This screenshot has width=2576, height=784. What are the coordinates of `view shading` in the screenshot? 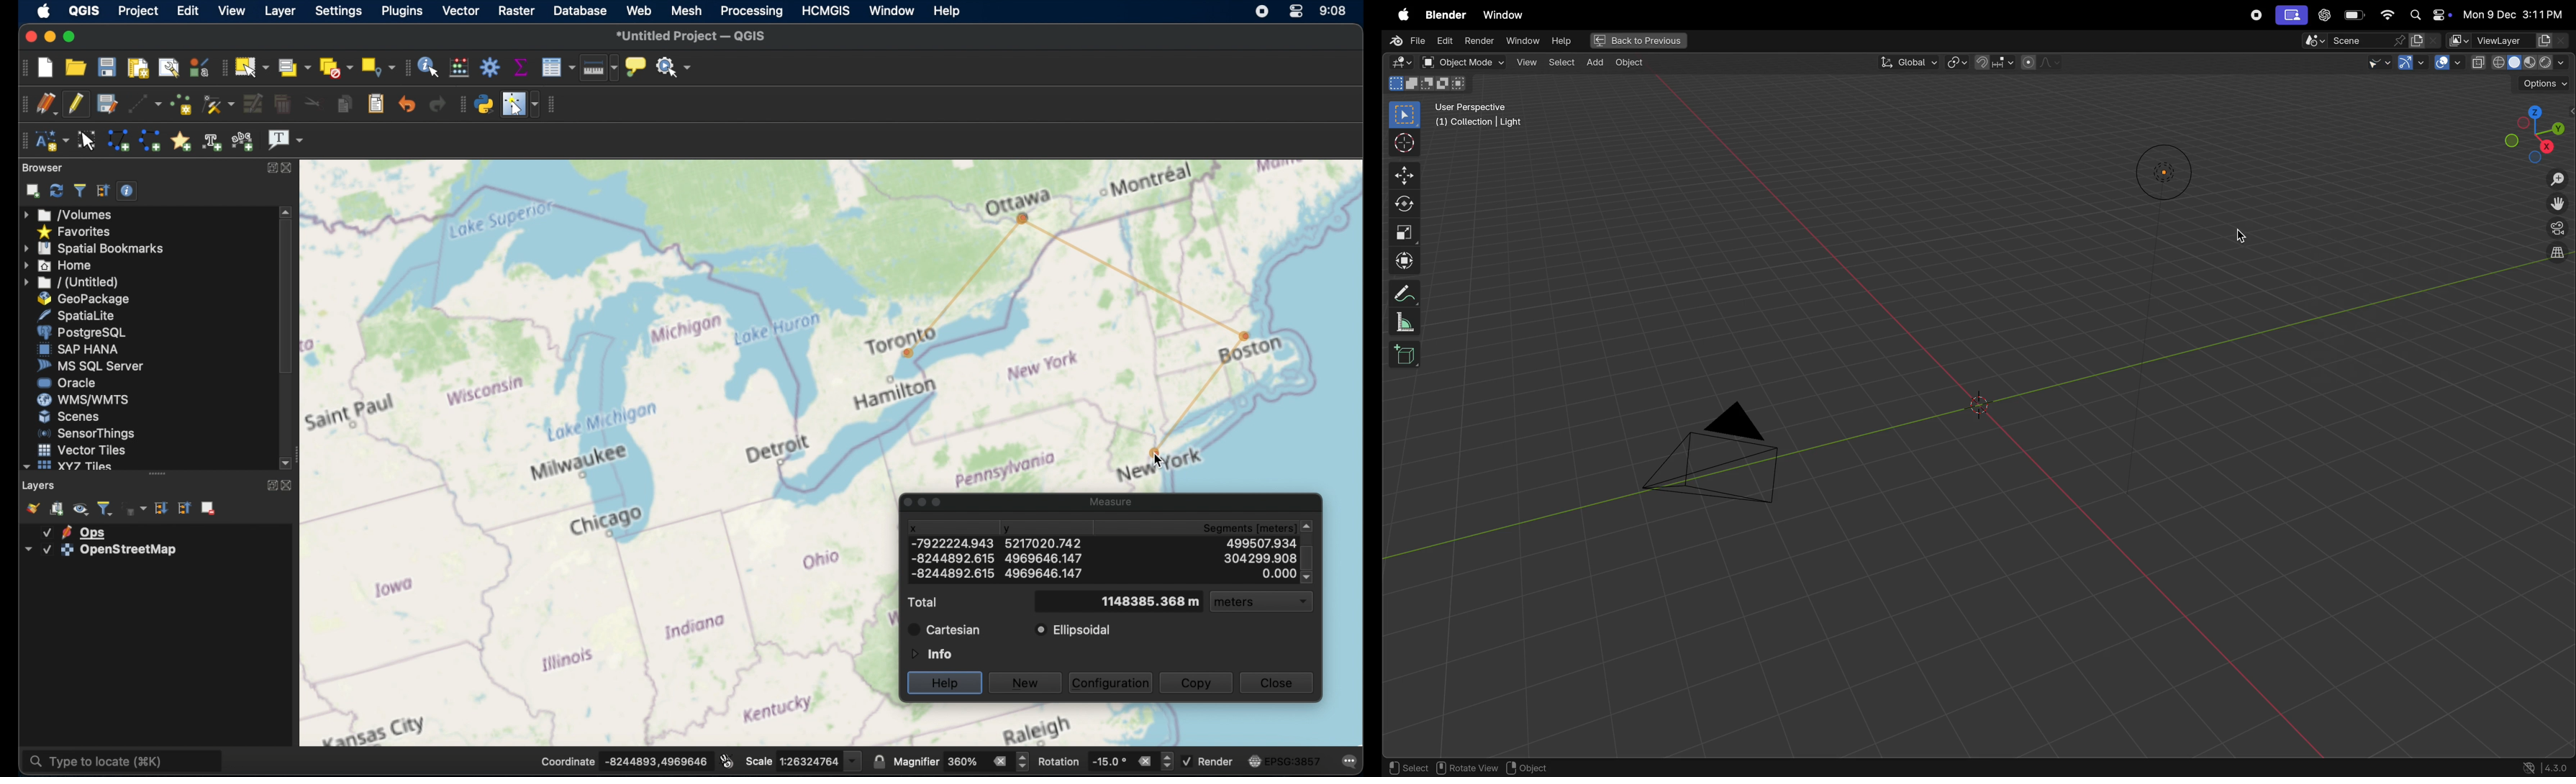 It's located at (2521, 63).